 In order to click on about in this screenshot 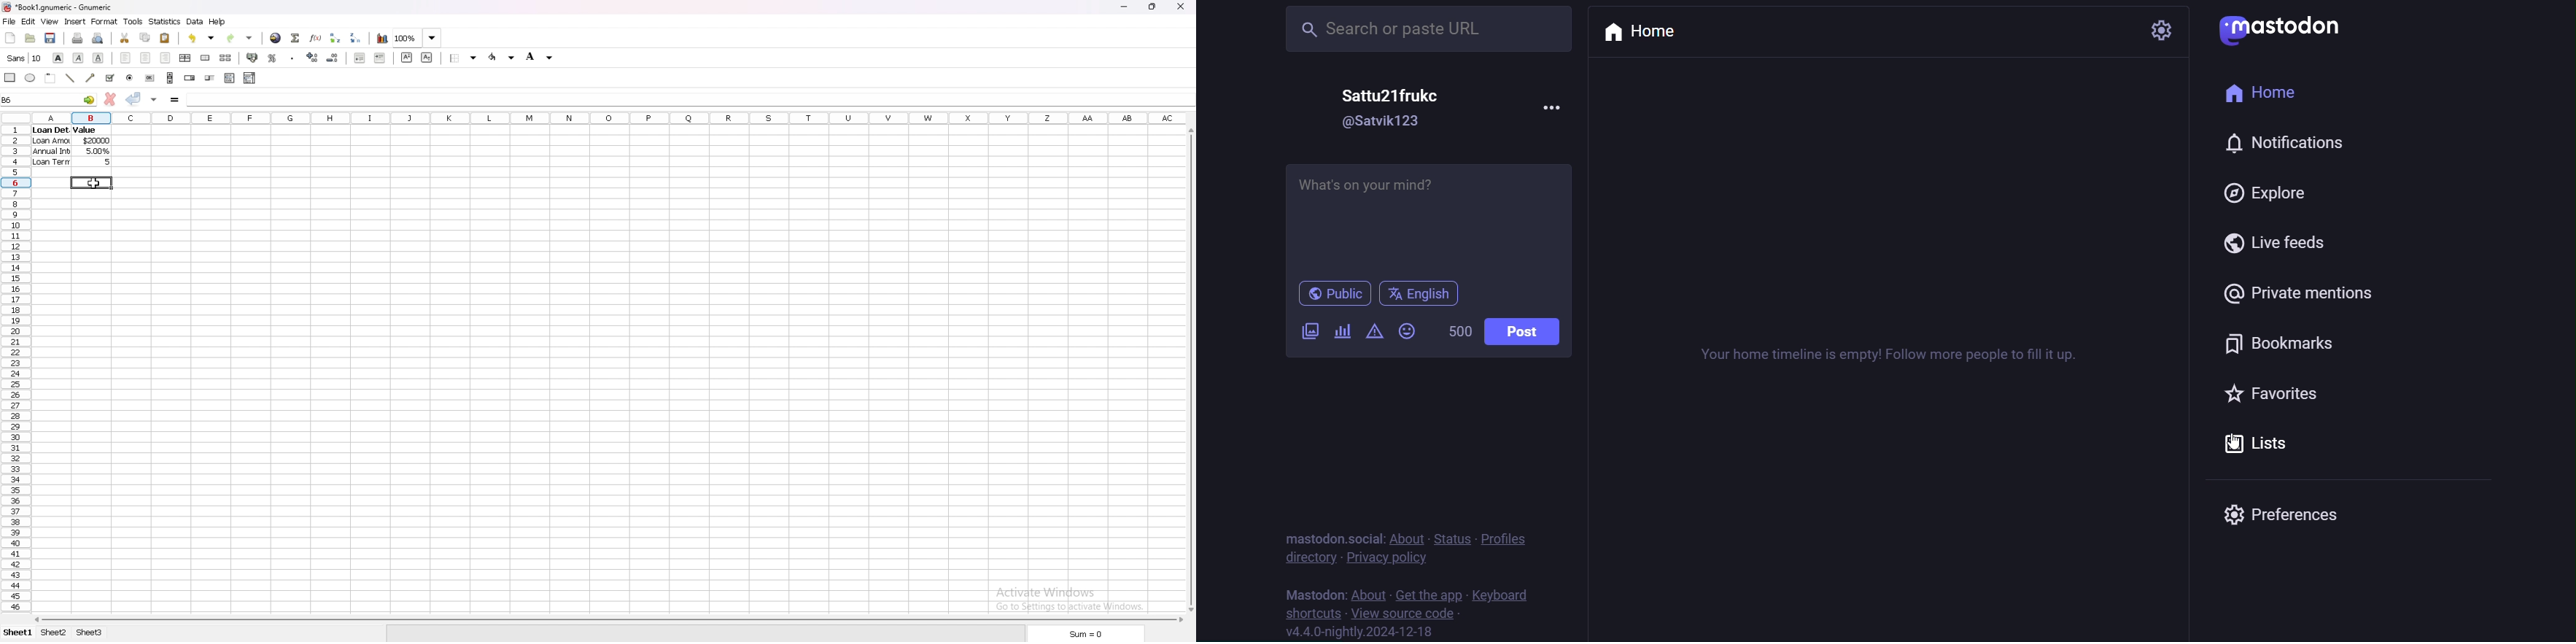, I will do `click(1368, 592)`.